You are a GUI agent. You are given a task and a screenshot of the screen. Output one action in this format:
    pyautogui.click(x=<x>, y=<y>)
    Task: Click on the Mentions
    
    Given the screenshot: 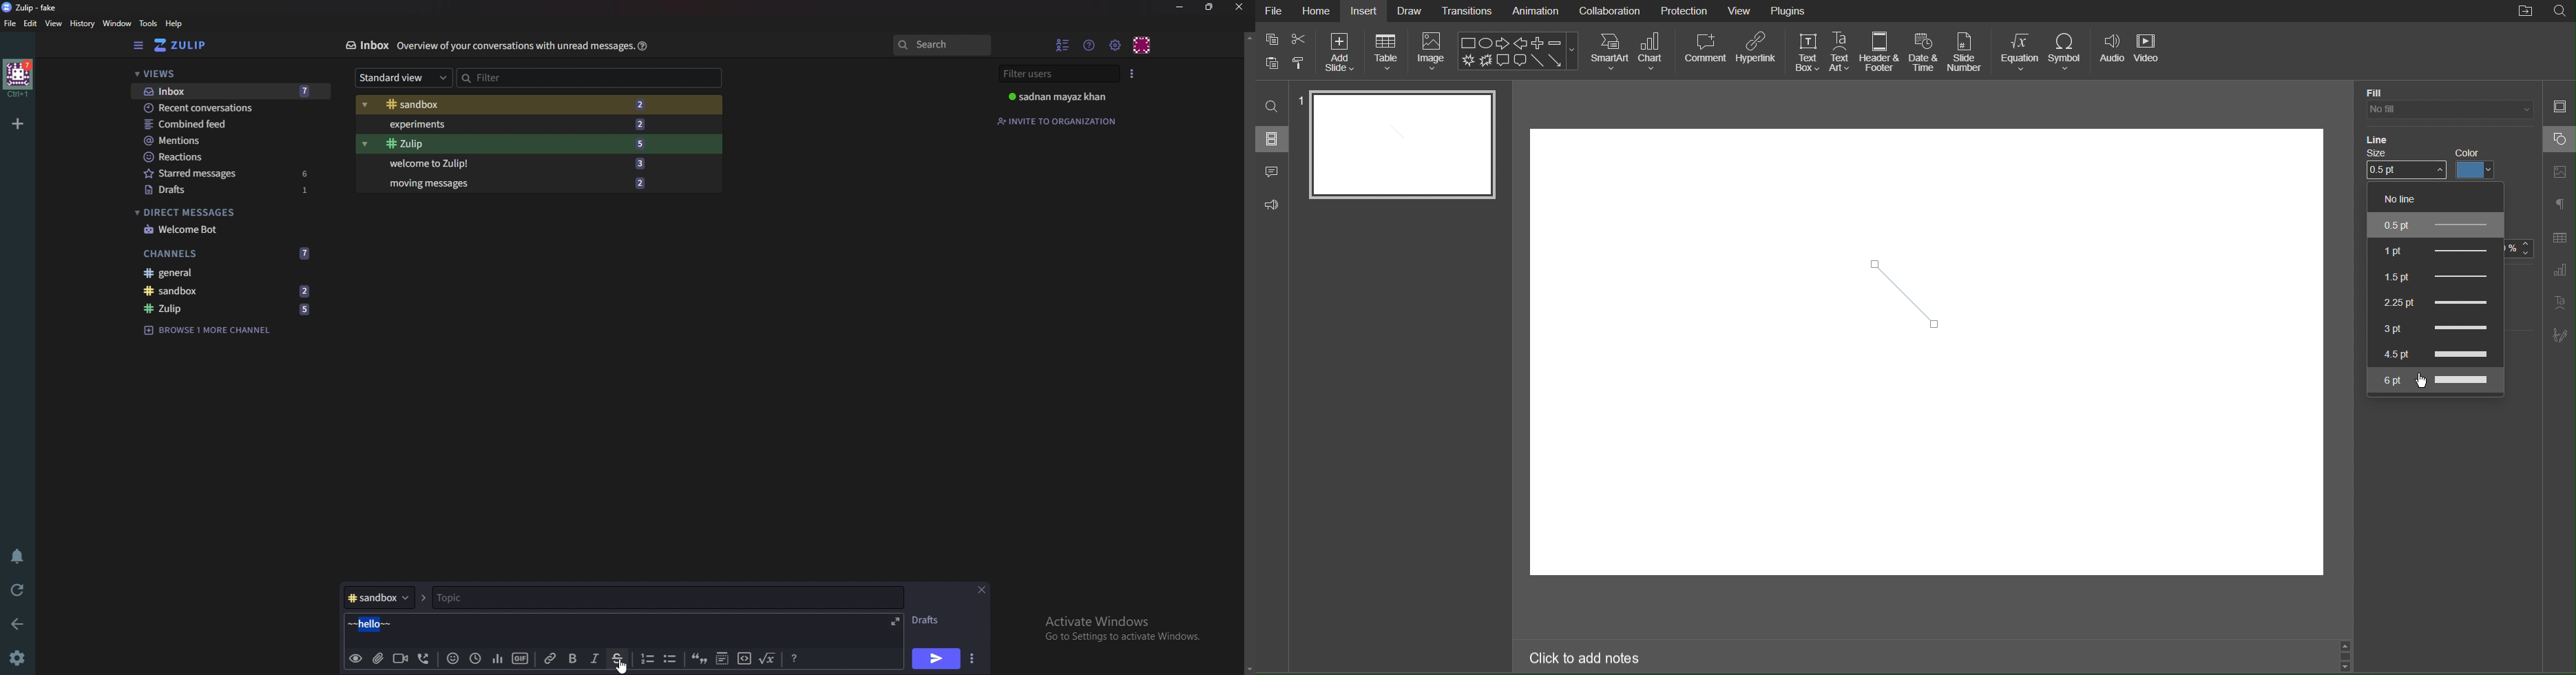 What is the action you would take?
    pyautogui.click(x=222, y=139)
    